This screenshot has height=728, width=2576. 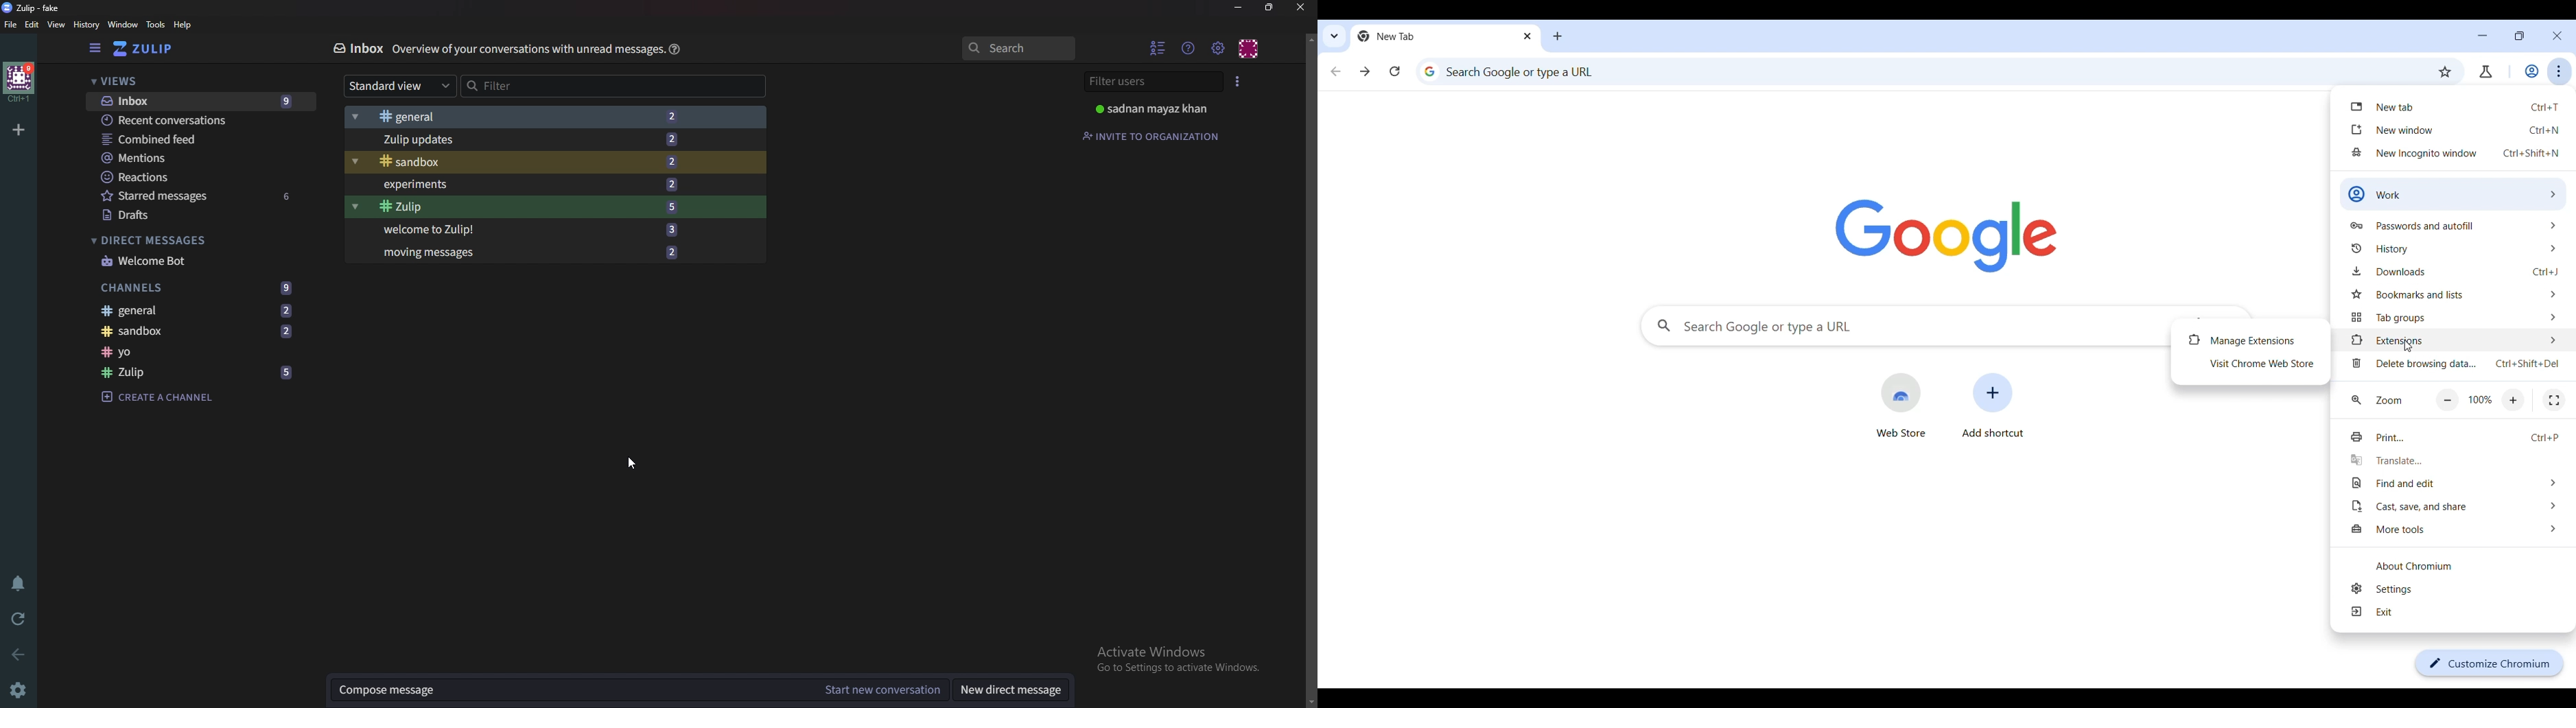 I want to click on Channel, so click(x=199, y=351).